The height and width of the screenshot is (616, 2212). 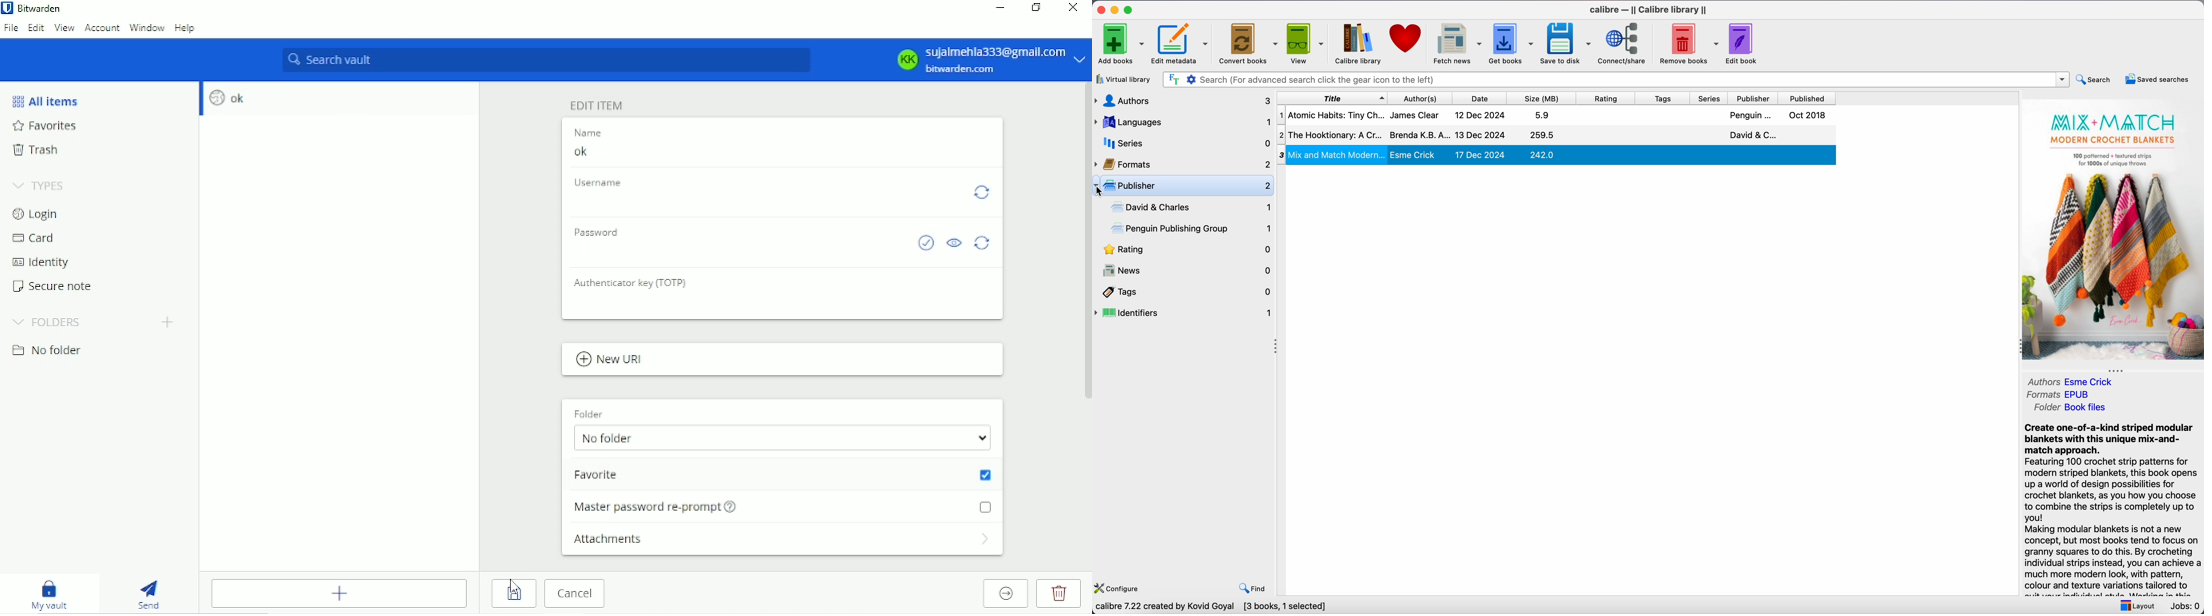 I want to click on File, so click(x=11, y=29).